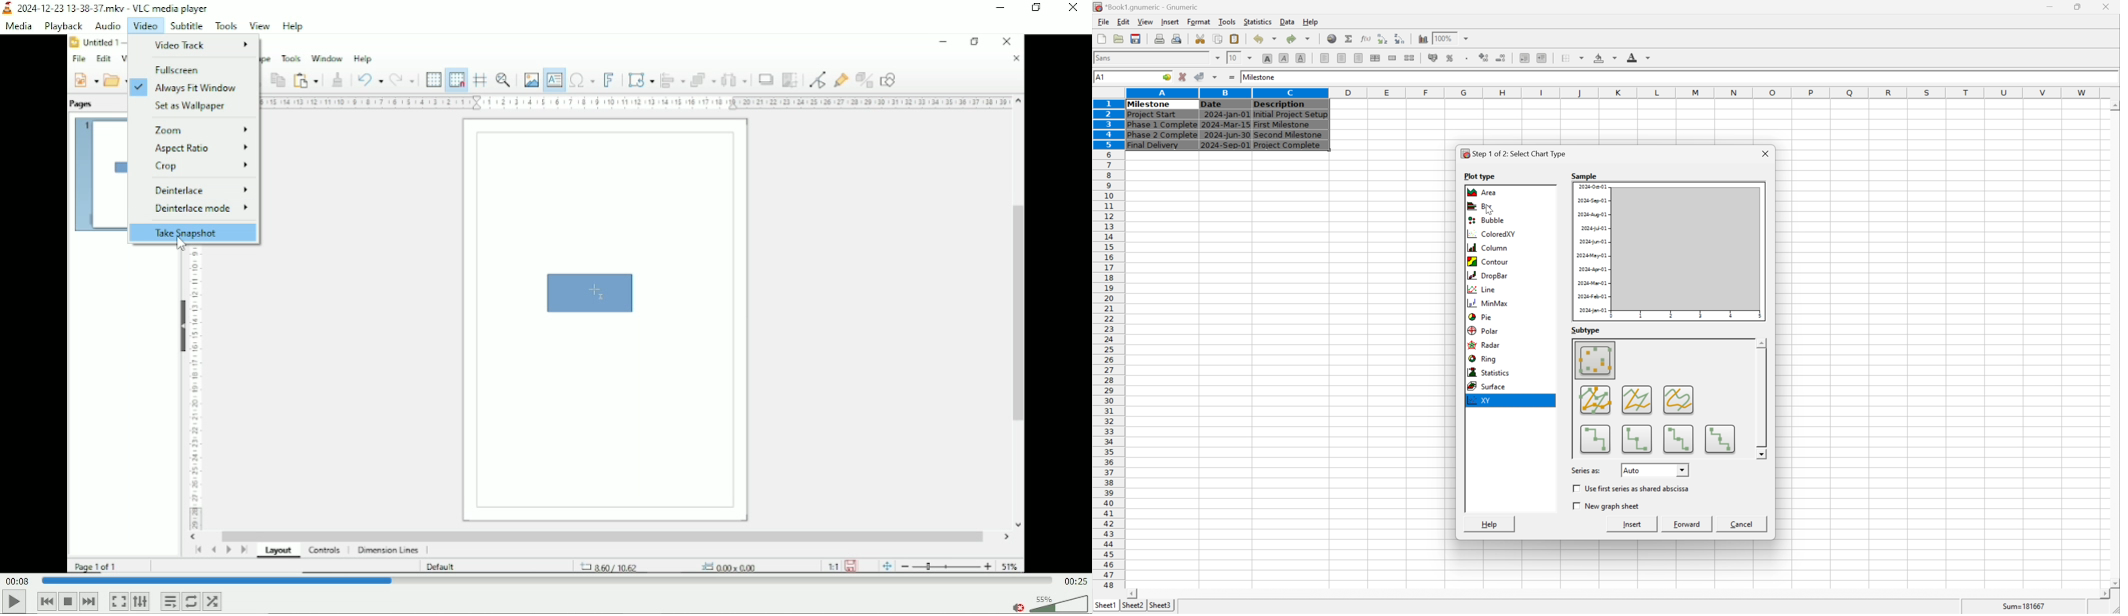  What do you see at coordinates (1661, 398) in the screenshot?
I see `XY chat subtypes` at bounding box center [1661, 398].